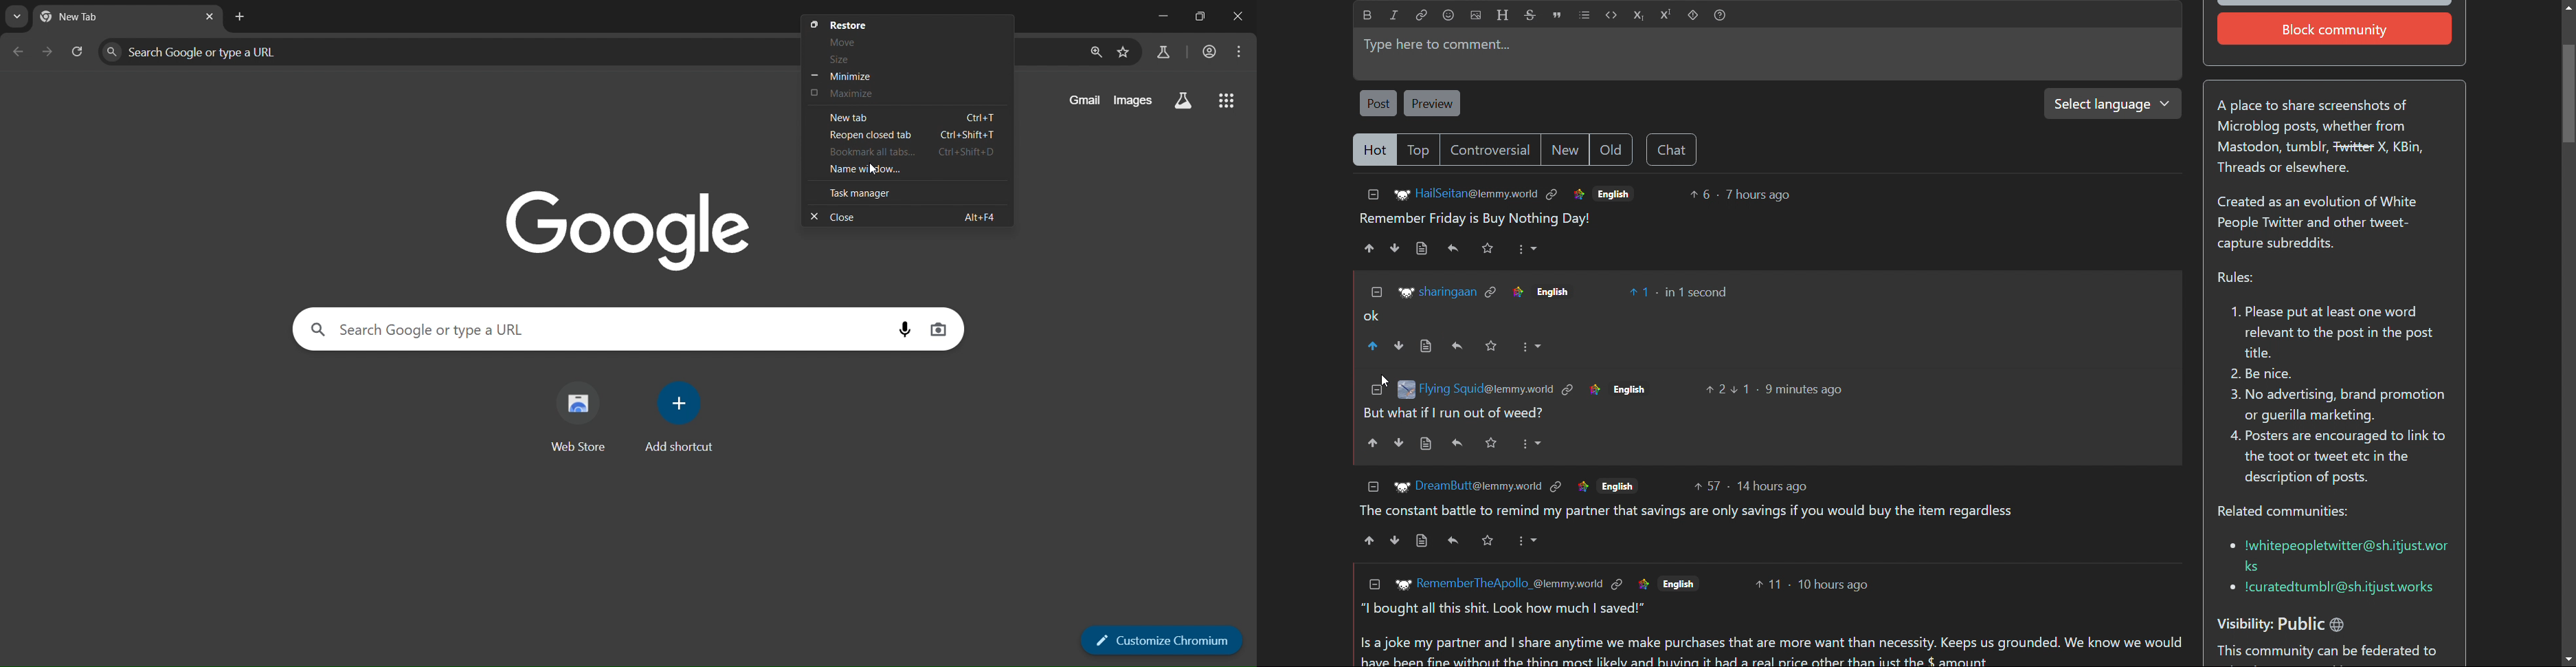 This screenshot has height=672, width=2576. What do you see at coordinates (1369, 486) in the screenshot?
I see `collapse` at bounding box center [1369, 486].